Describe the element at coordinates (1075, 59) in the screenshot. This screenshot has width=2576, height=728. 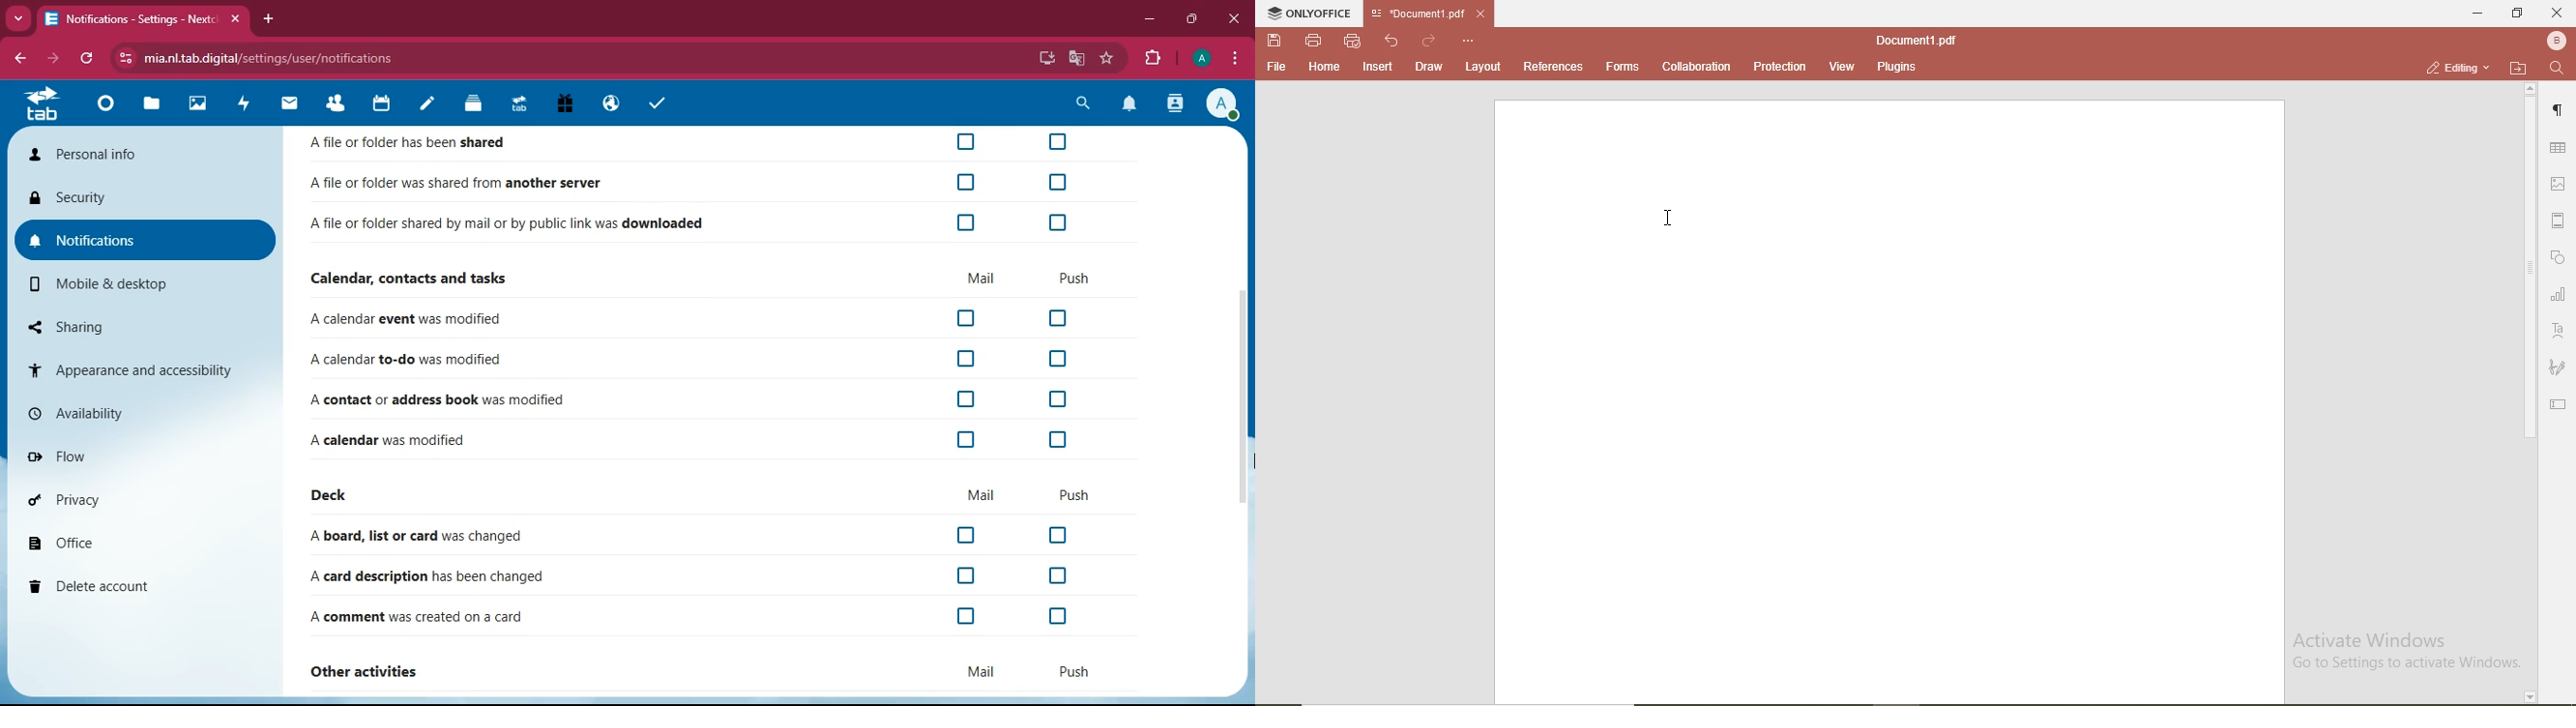
I see `google translate` at that location.